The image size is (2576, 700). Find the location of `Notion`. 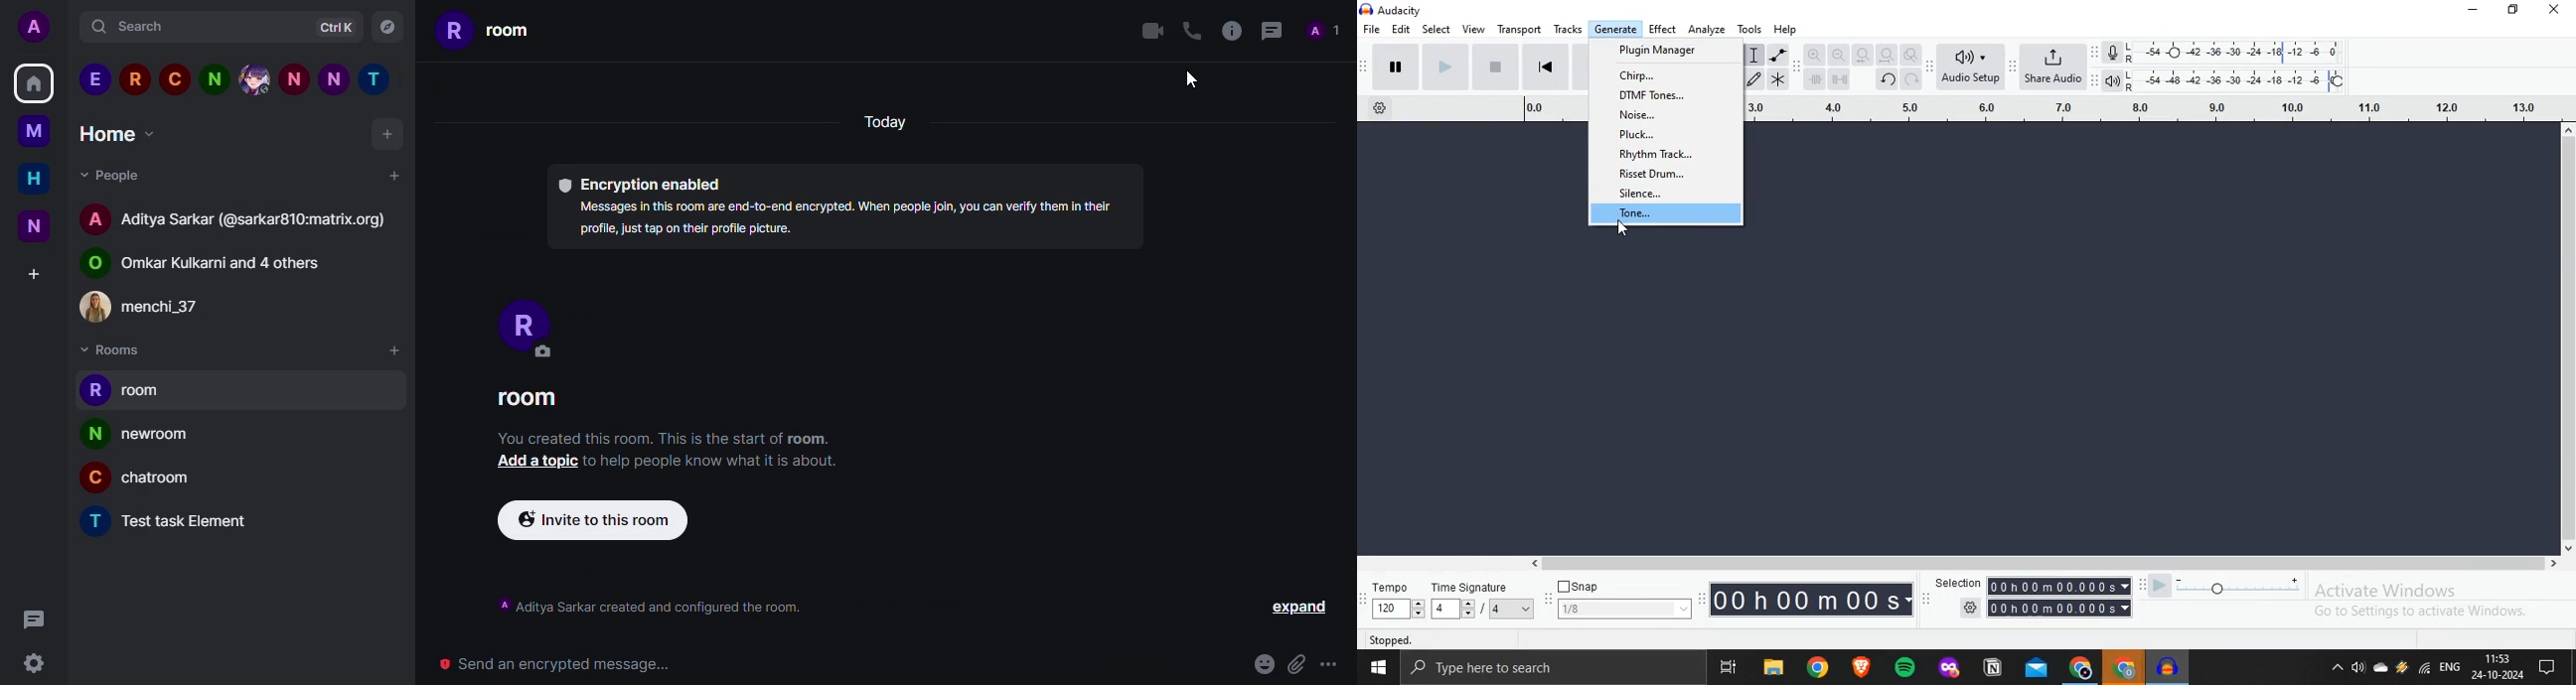

Notion is located at coordinates (1993, 672).